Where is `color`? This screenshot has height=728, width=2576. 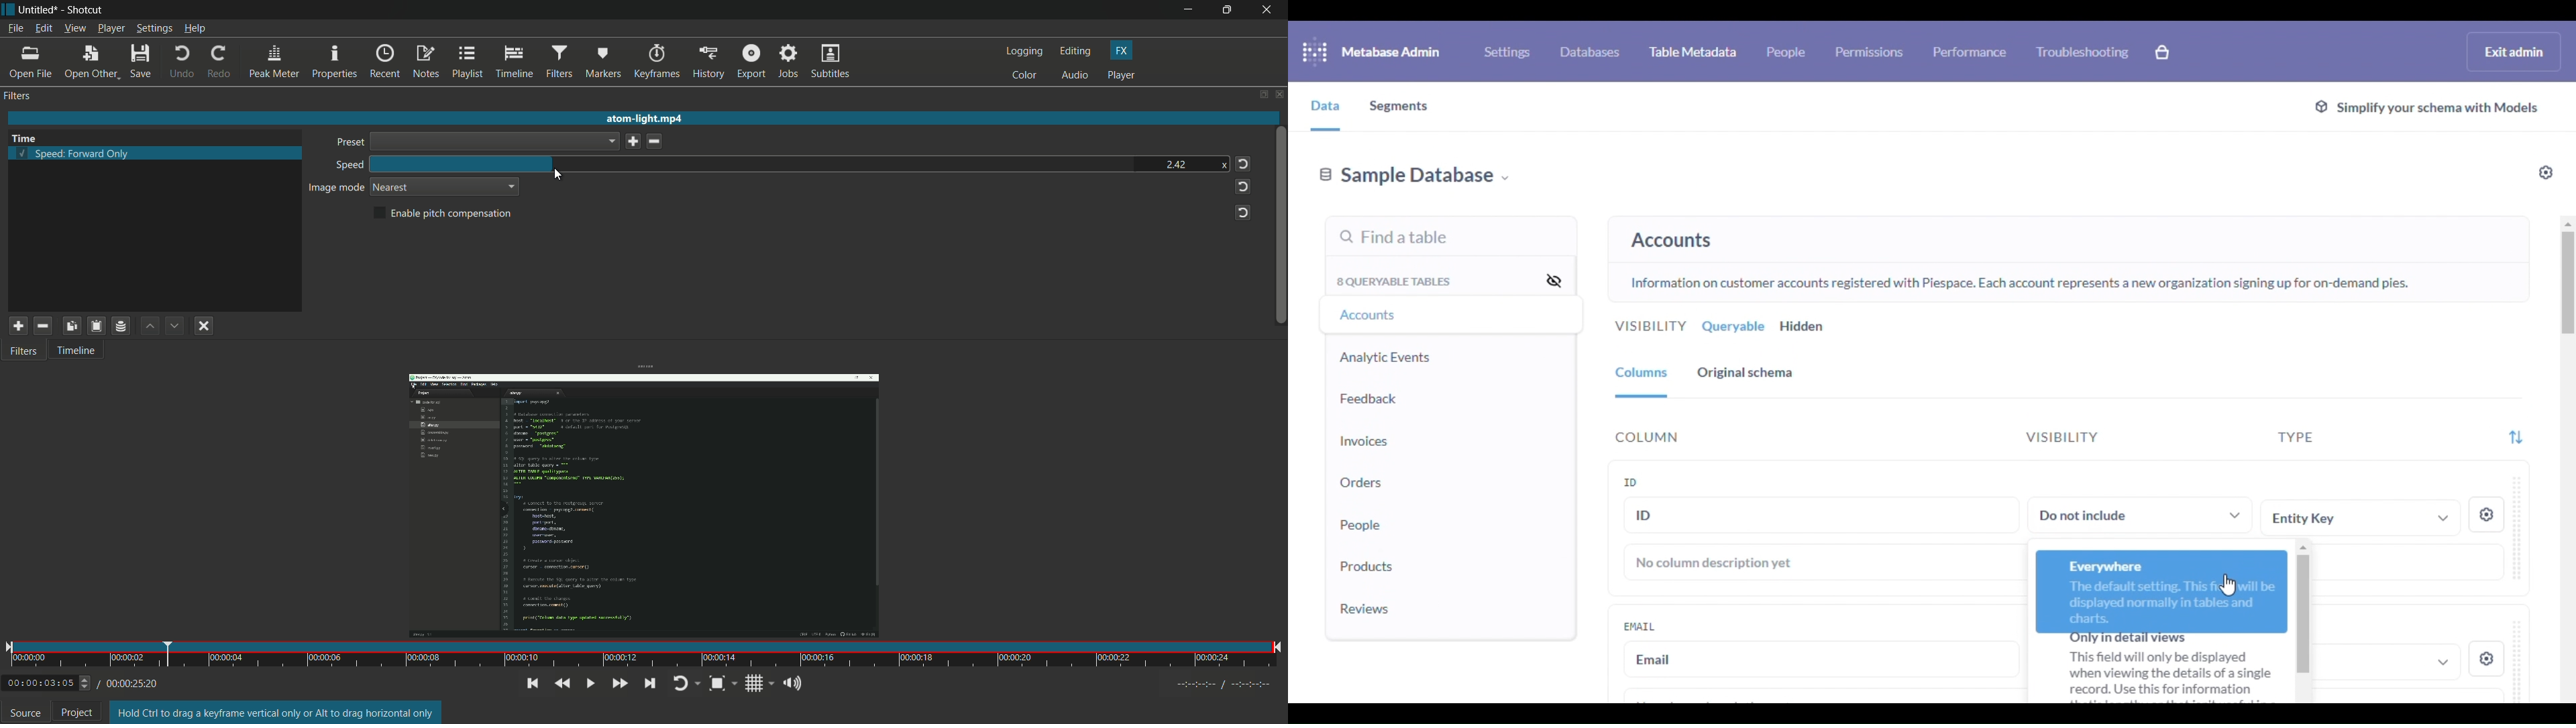
color is located at coordinates (1025, 76).